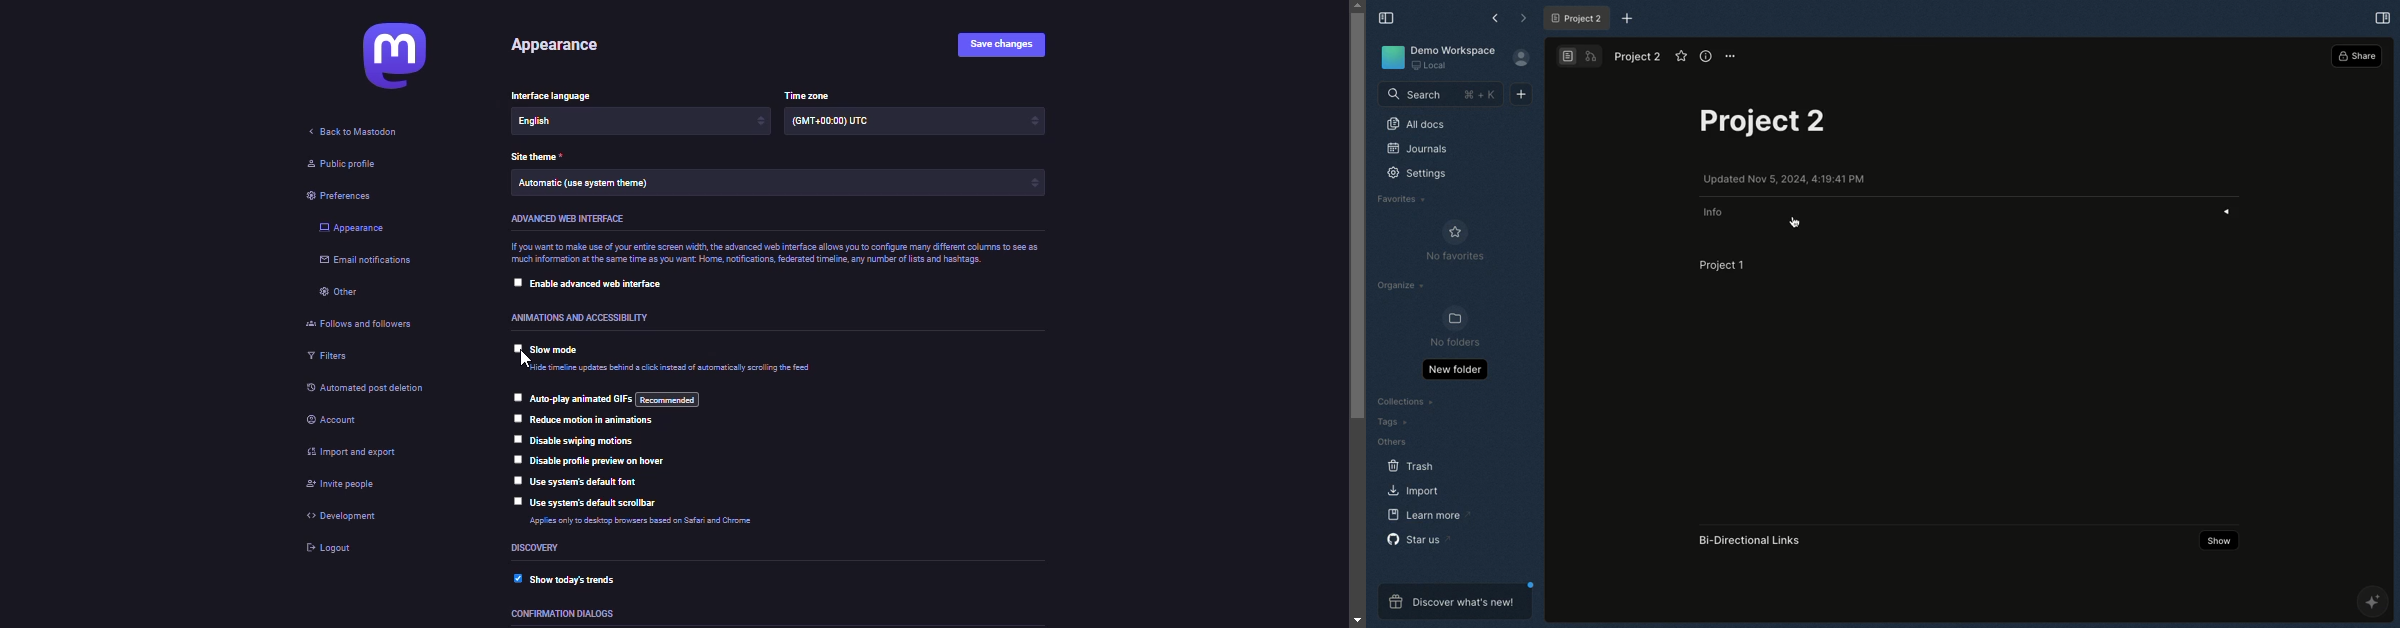 The image size is (2408, 644). Describe the element at coordinates (1788, 180) in the screenshot. I see `Updated Nov 5, 2024, 4:19:41 PM` at that location.